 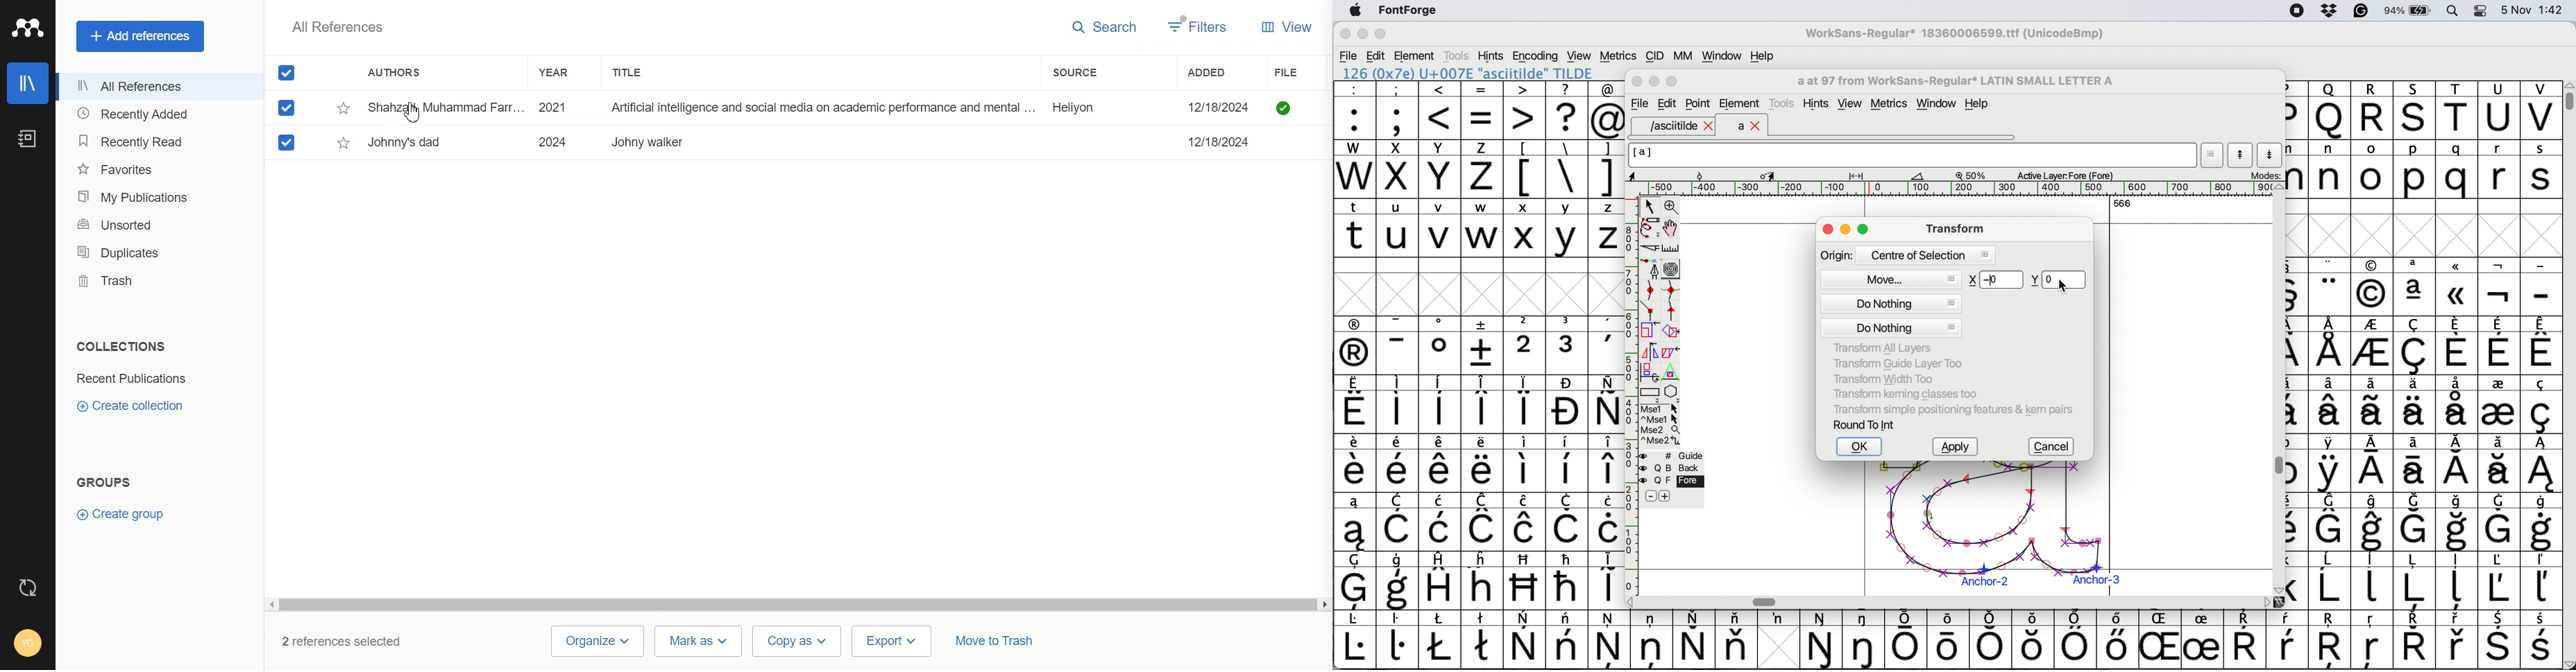 What do you see at coordinates (1675, 332) in the screenshot?
I see `rotate the selection` at bounding box center [1675, 332].